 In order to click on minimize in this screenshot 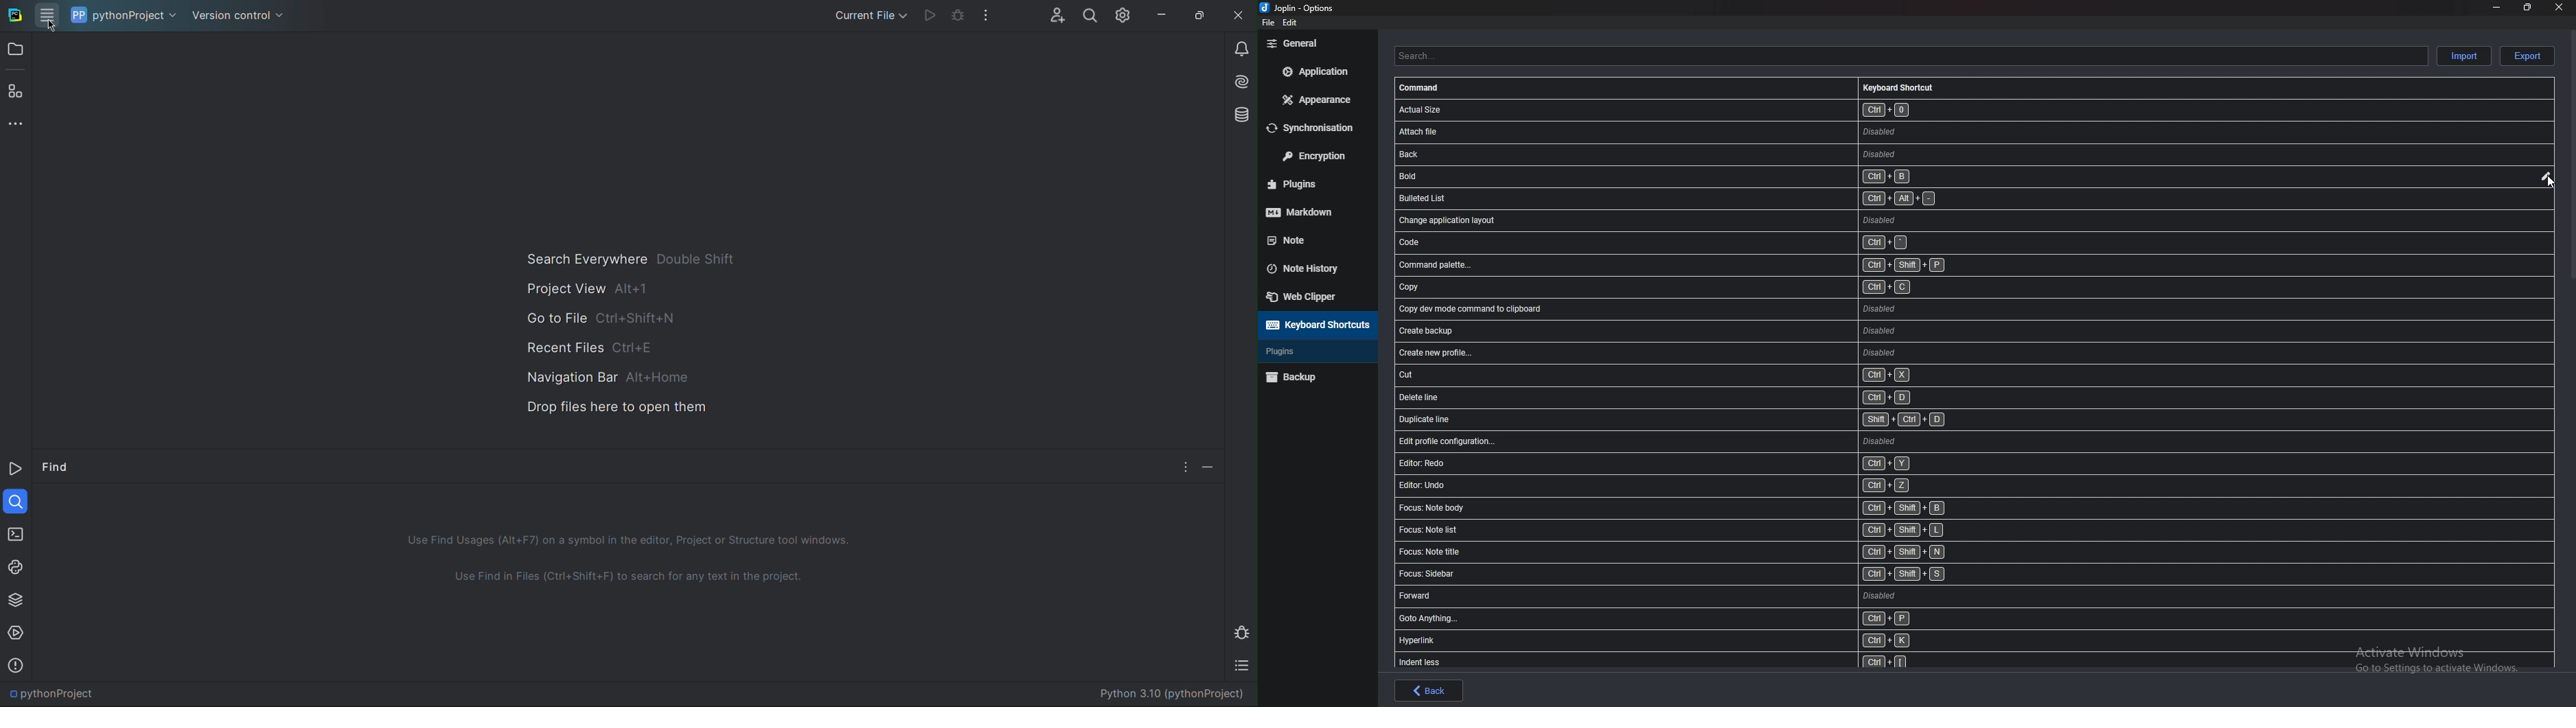, I will do `click(2496, 8)`.